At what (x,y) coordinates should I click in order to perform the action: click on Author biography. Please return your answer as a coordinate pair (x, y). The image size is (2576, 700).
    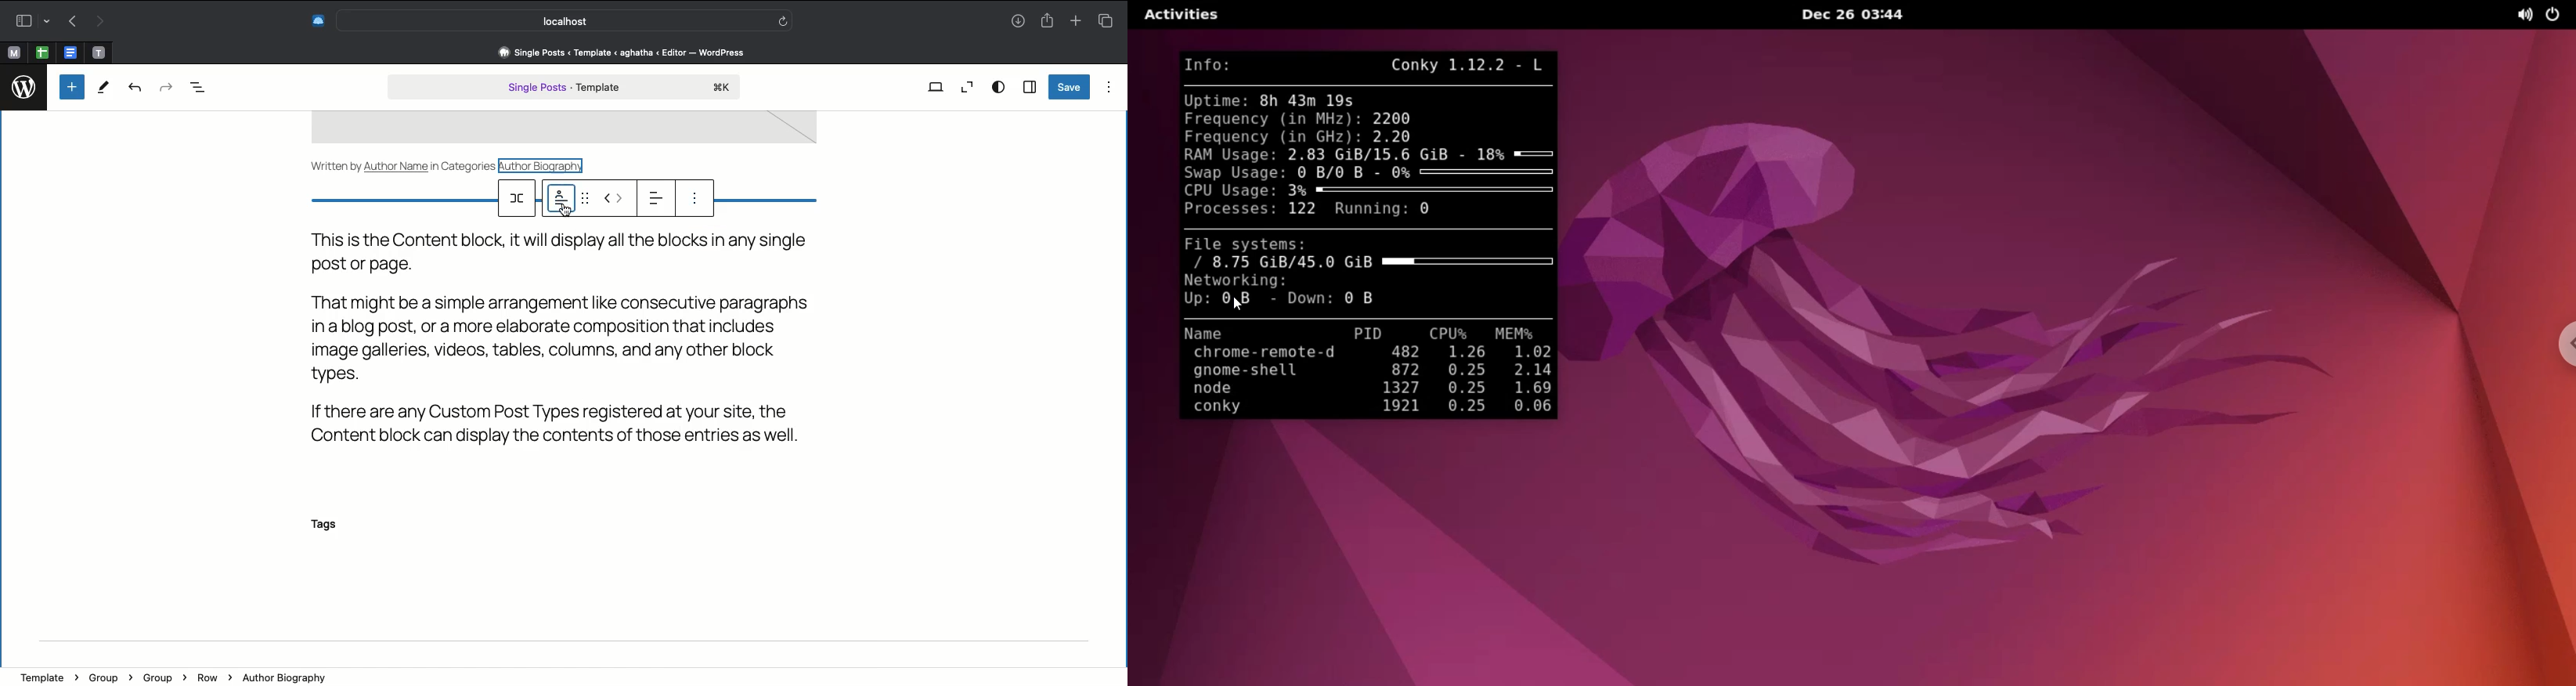
    Looking at the image, I should click on (546, 164).